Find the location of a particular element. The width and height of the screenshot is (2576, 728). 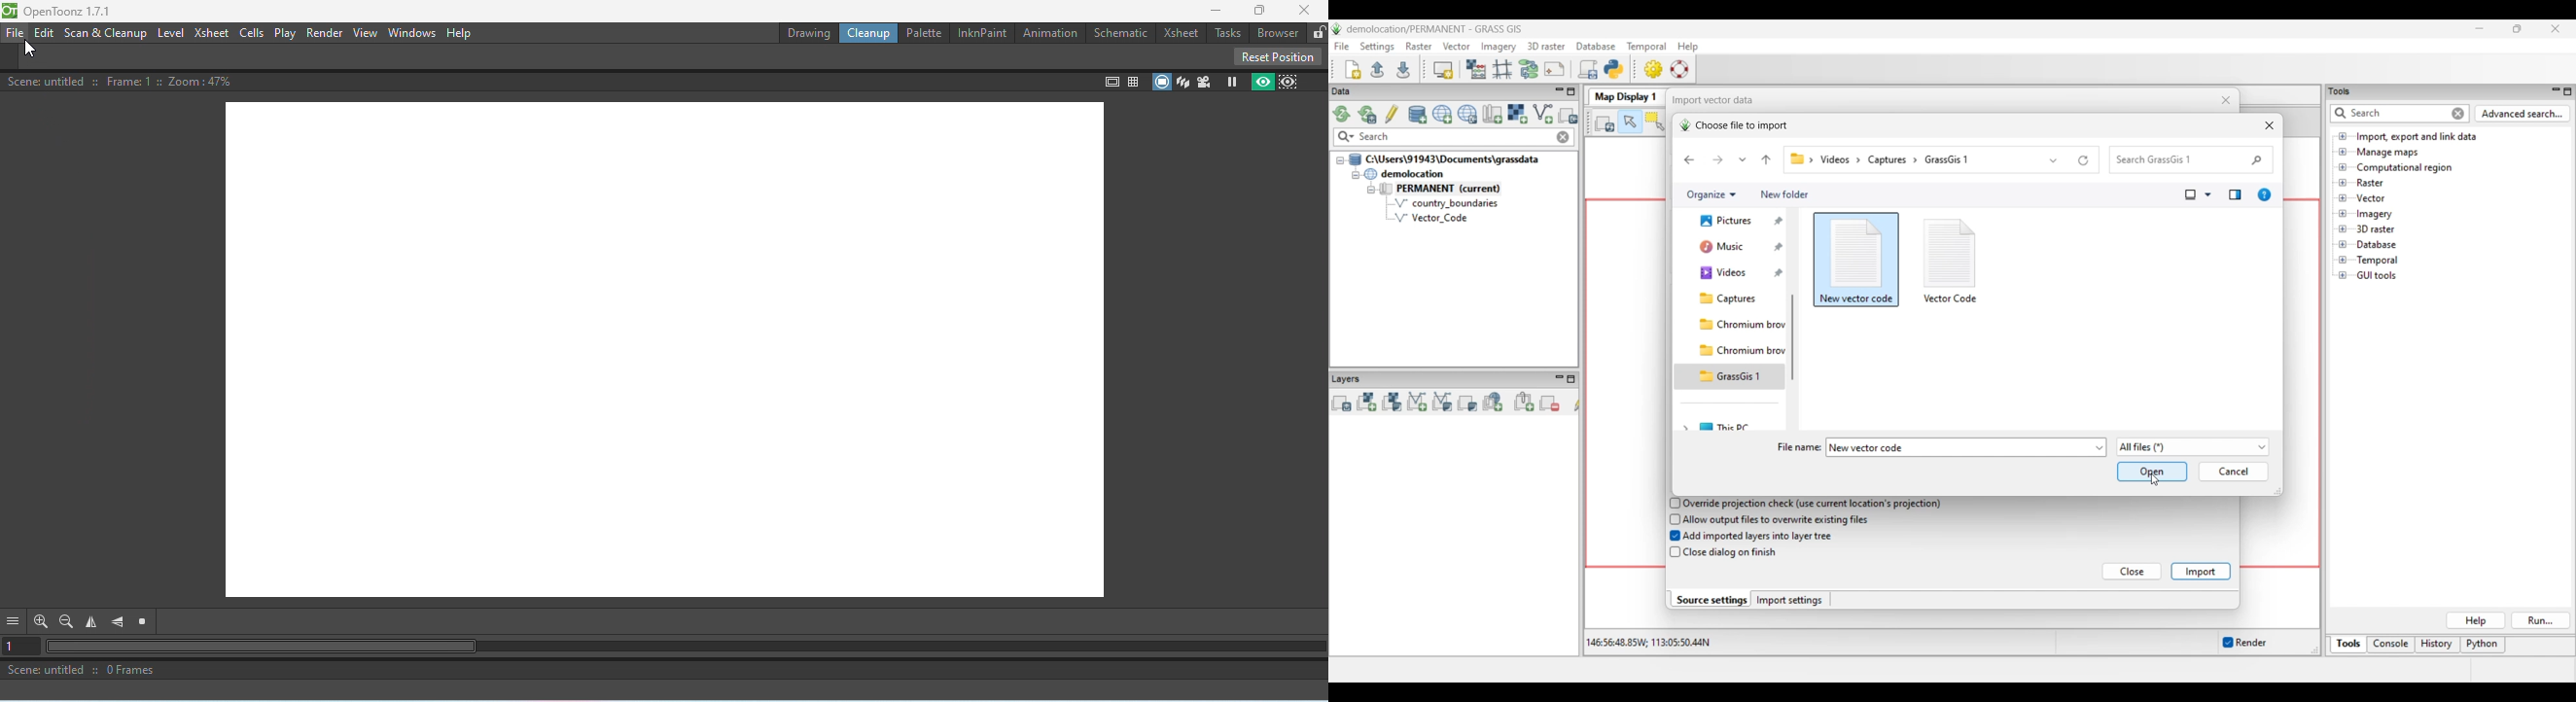

Scan & Cleanup is located at coordinates (106, 33).